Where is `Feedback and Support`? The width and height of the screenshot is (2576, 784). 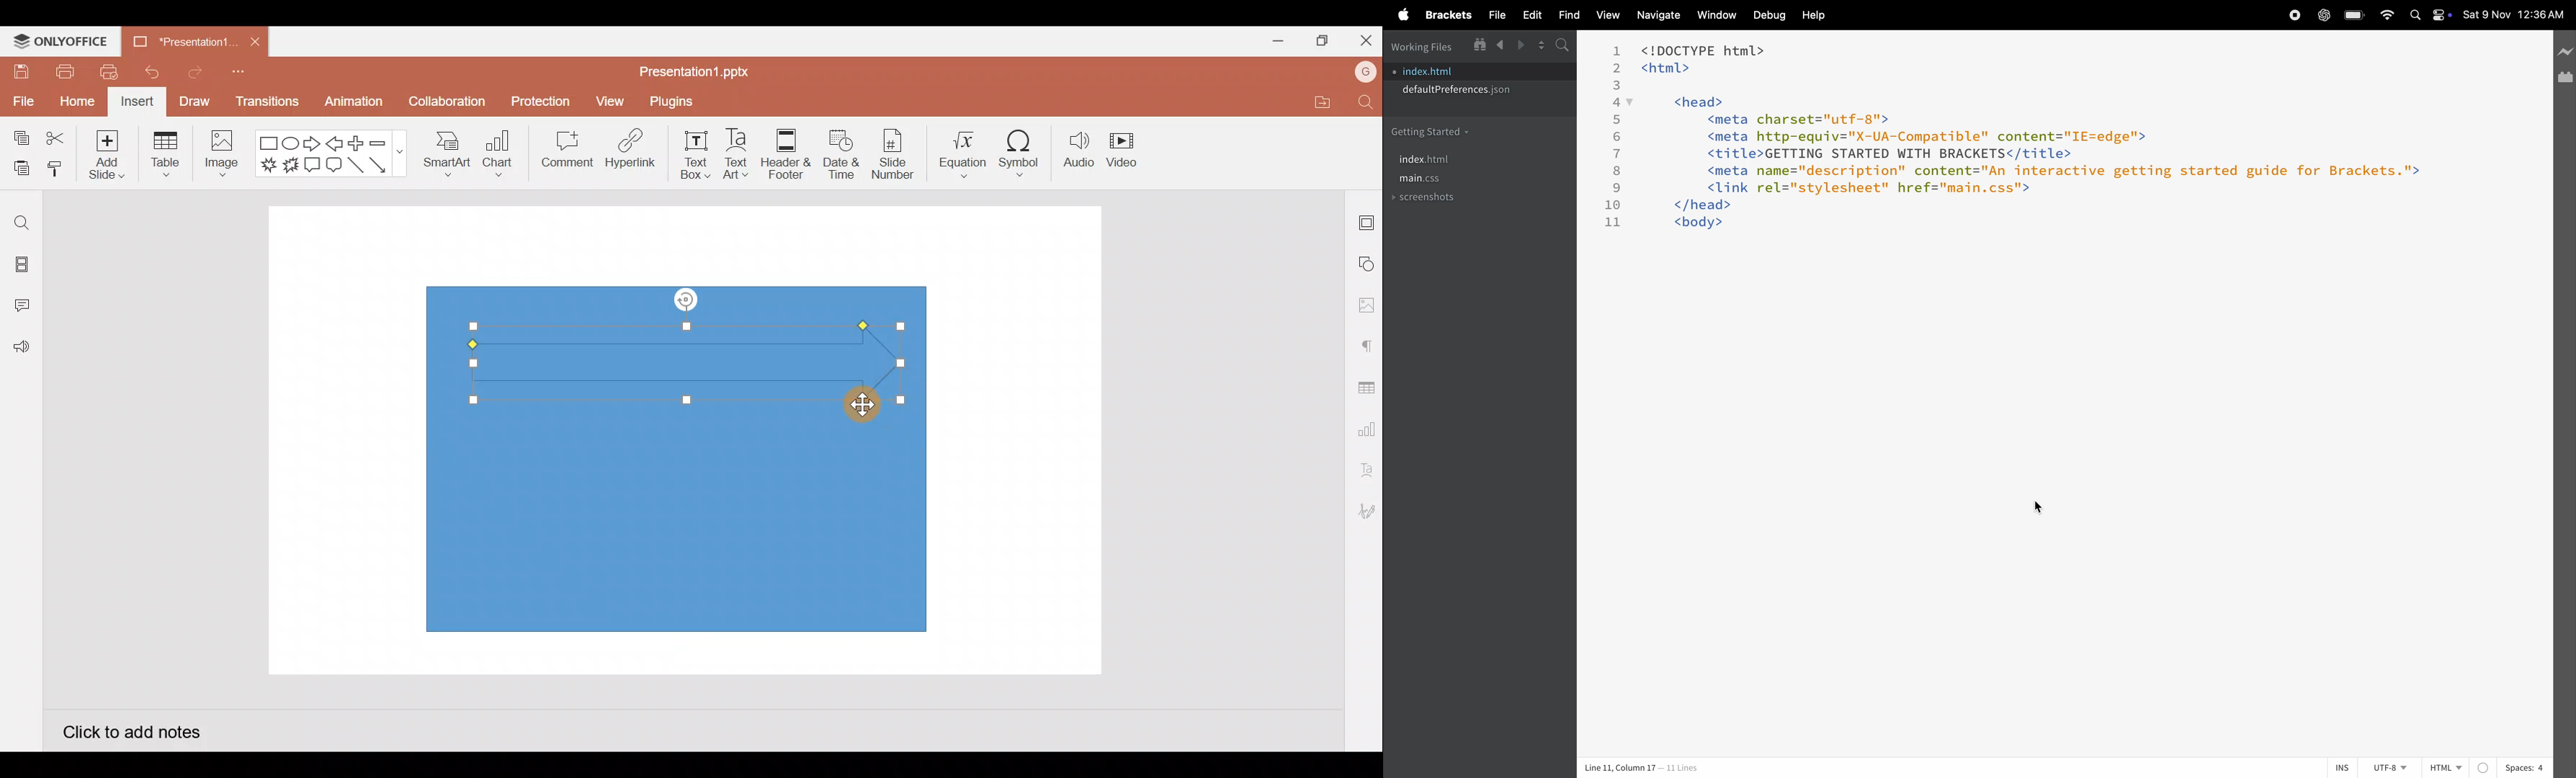 Feedback and Support is located at coordinates (21, 351).